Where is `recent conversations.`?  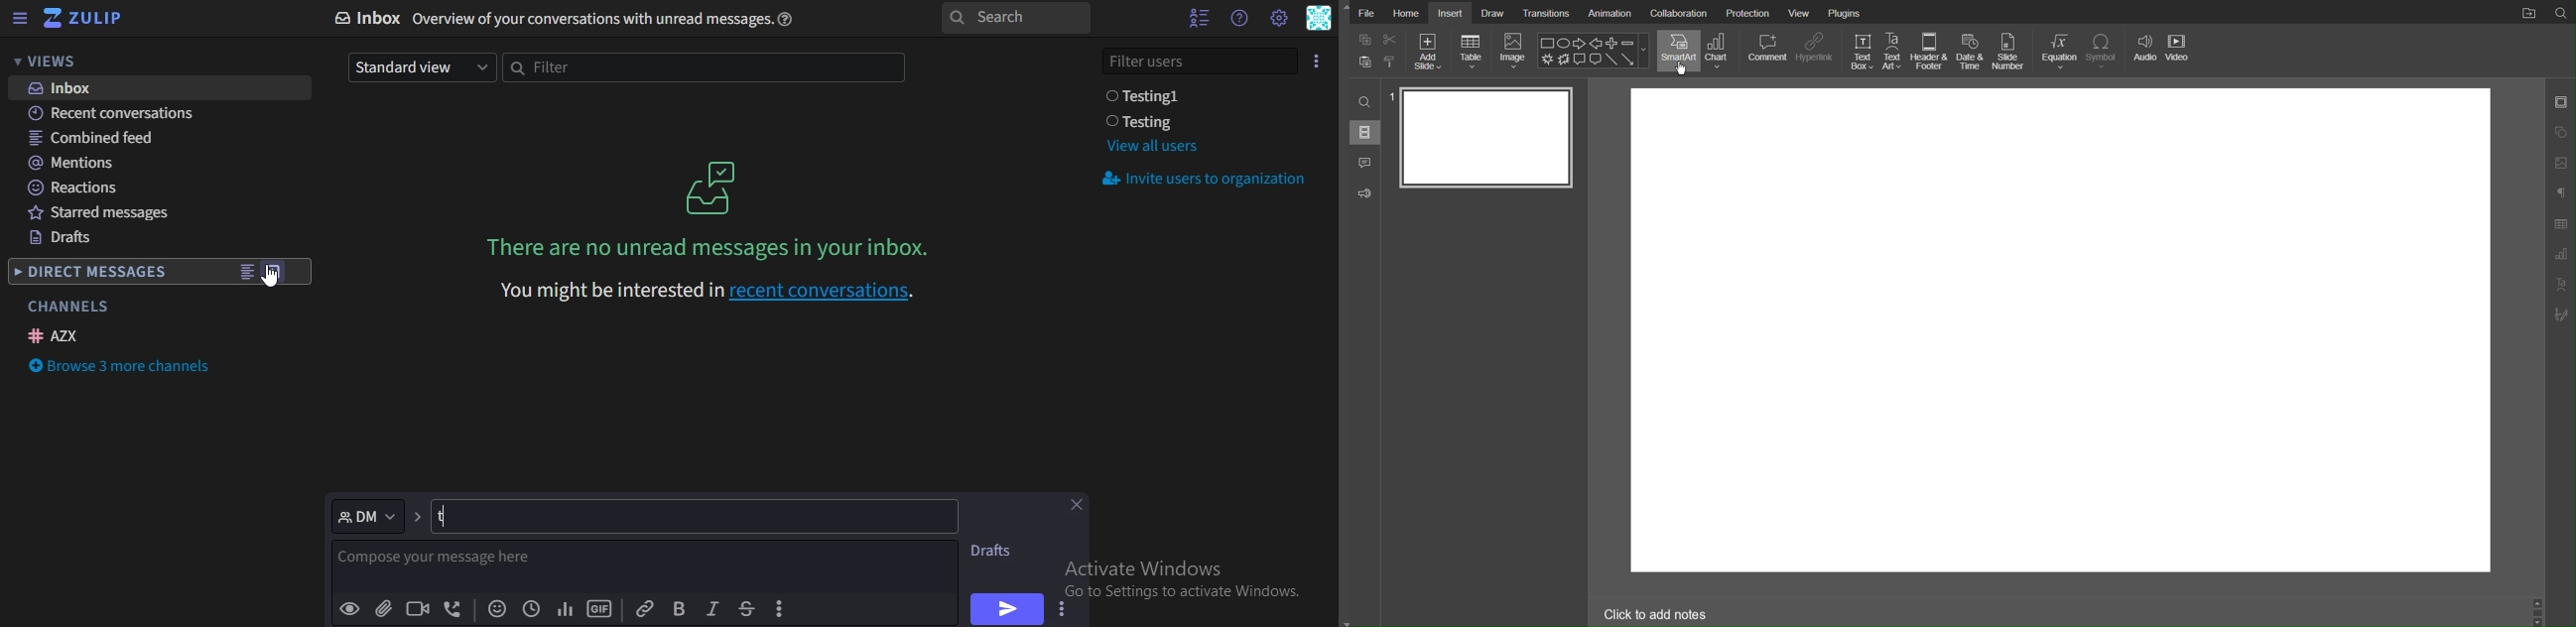
recent conversations. is located at coordinates (710, 290).